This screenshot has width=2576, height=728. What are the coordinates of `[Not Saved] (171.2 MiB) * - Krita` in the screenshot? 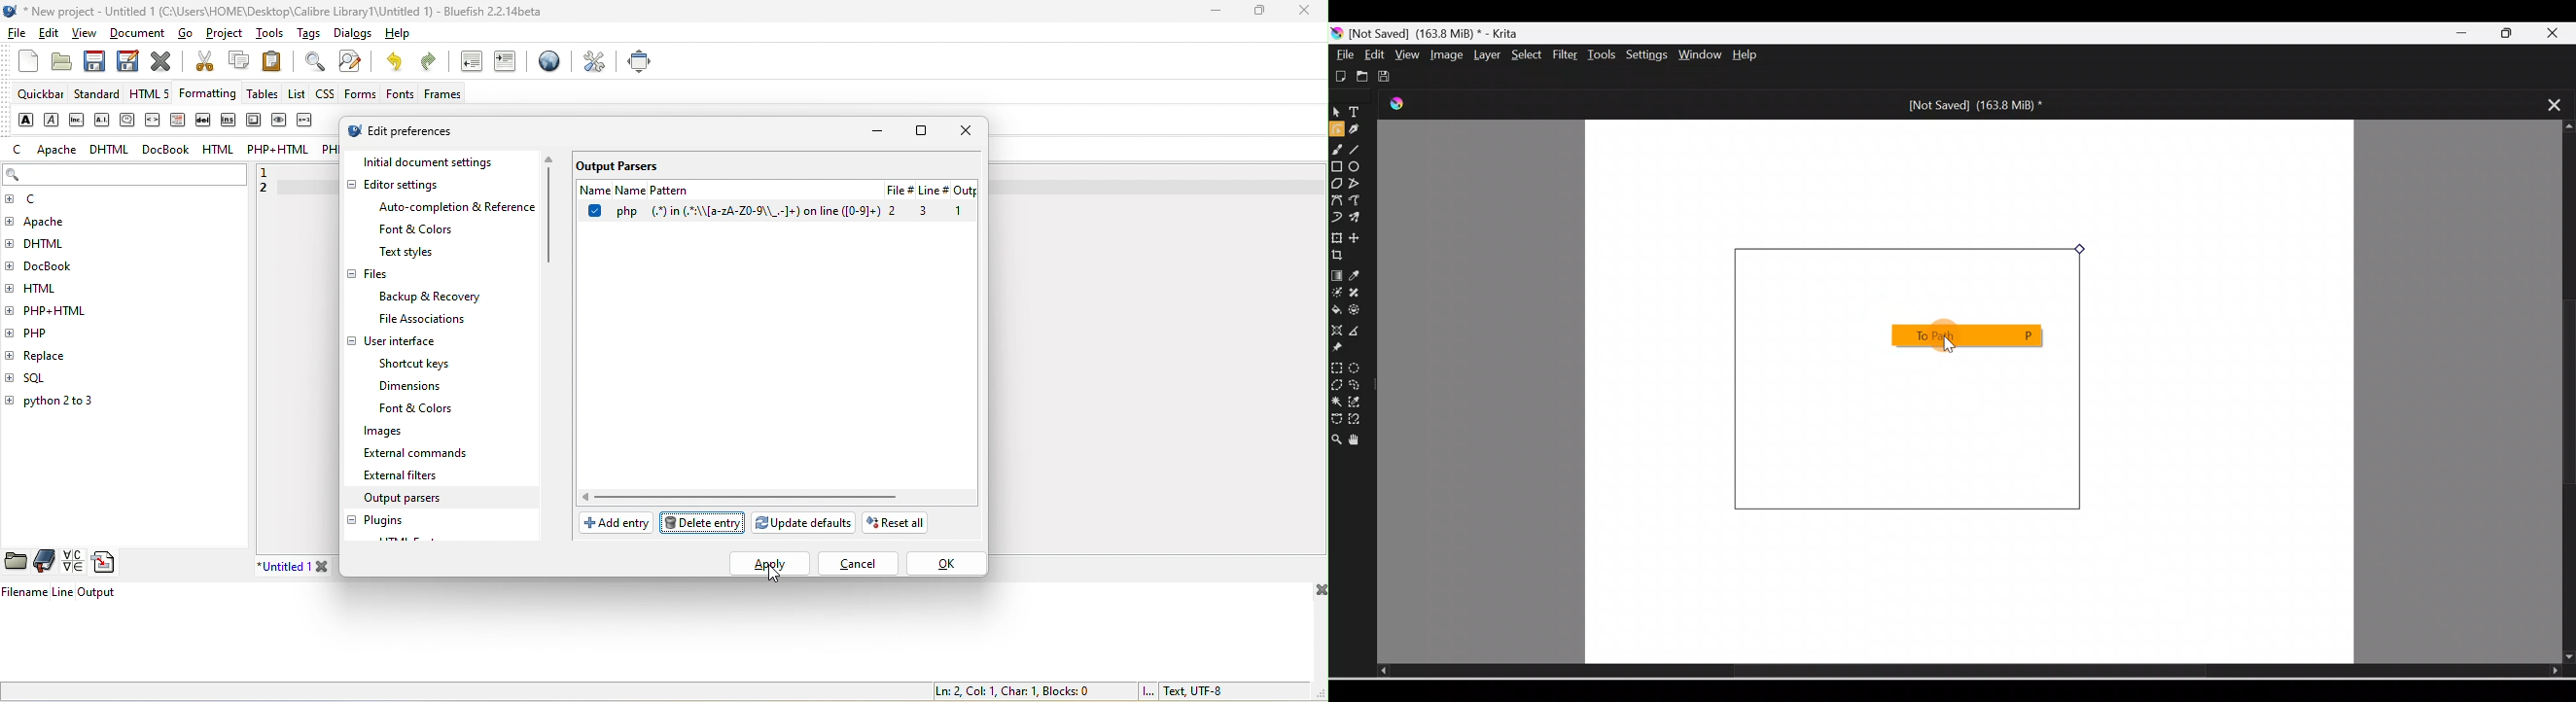 It's located at (1432, 32).